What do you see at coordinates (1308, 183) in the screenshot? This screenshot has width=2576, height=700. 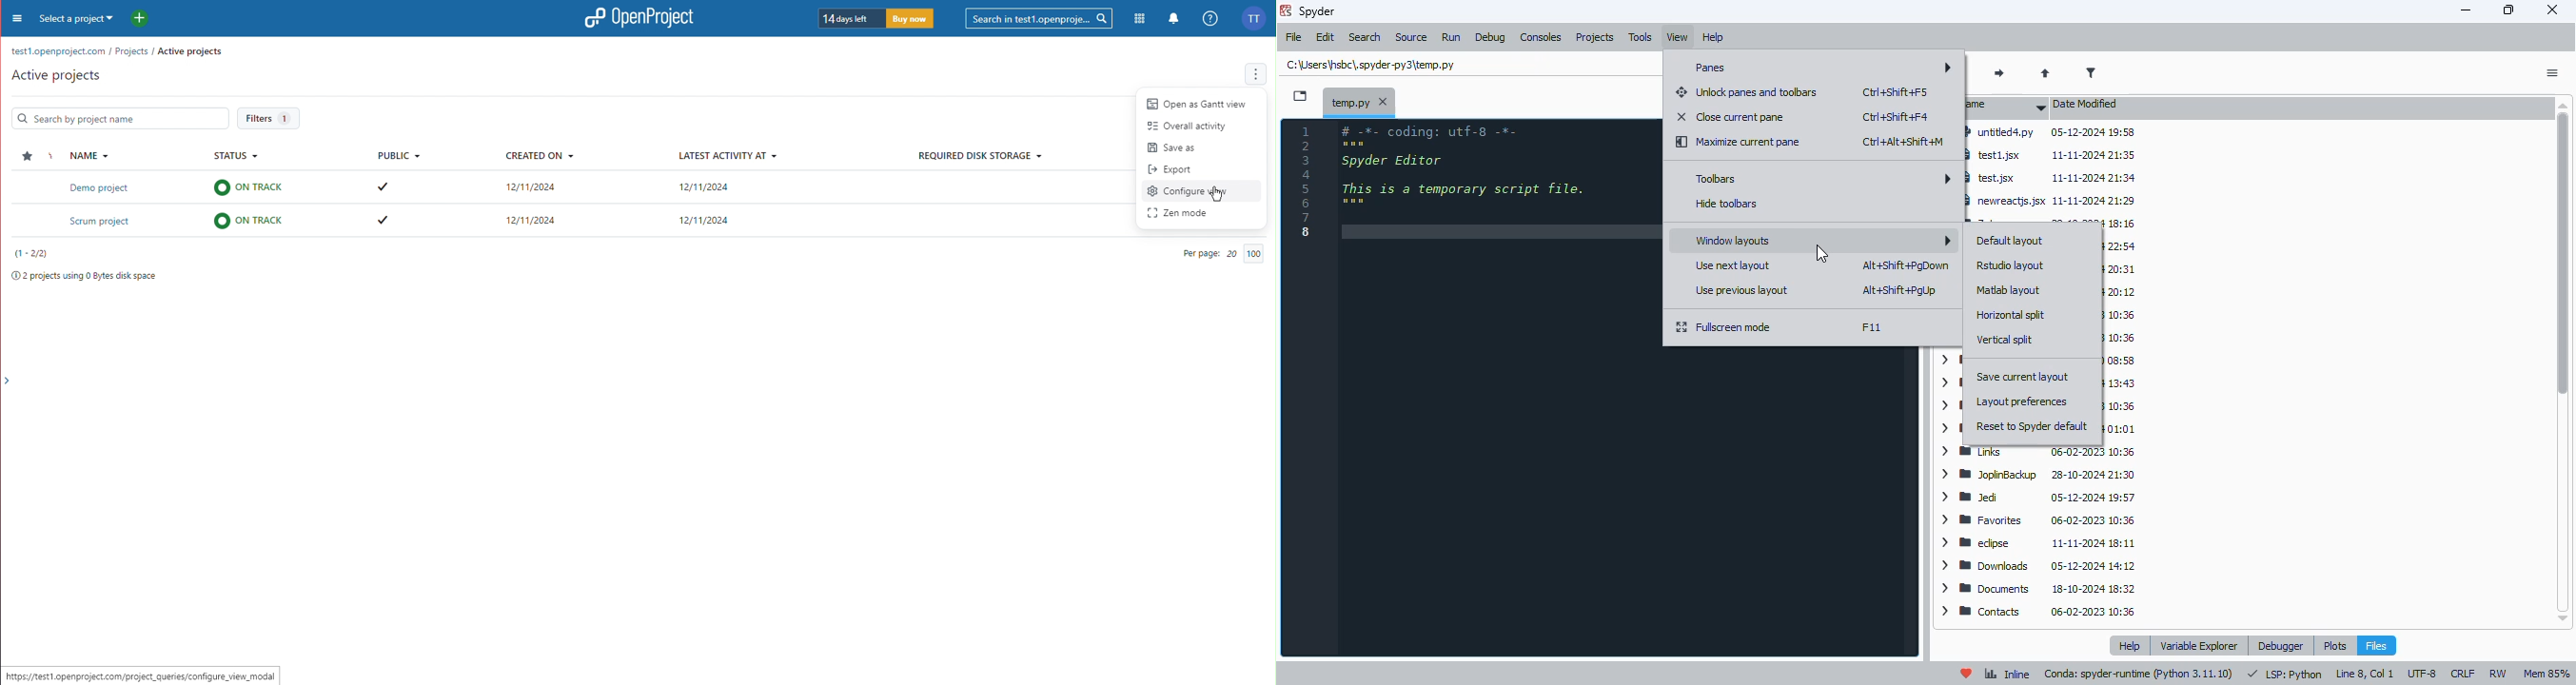 I see `line numbers` at bounding box center [1308, 183].